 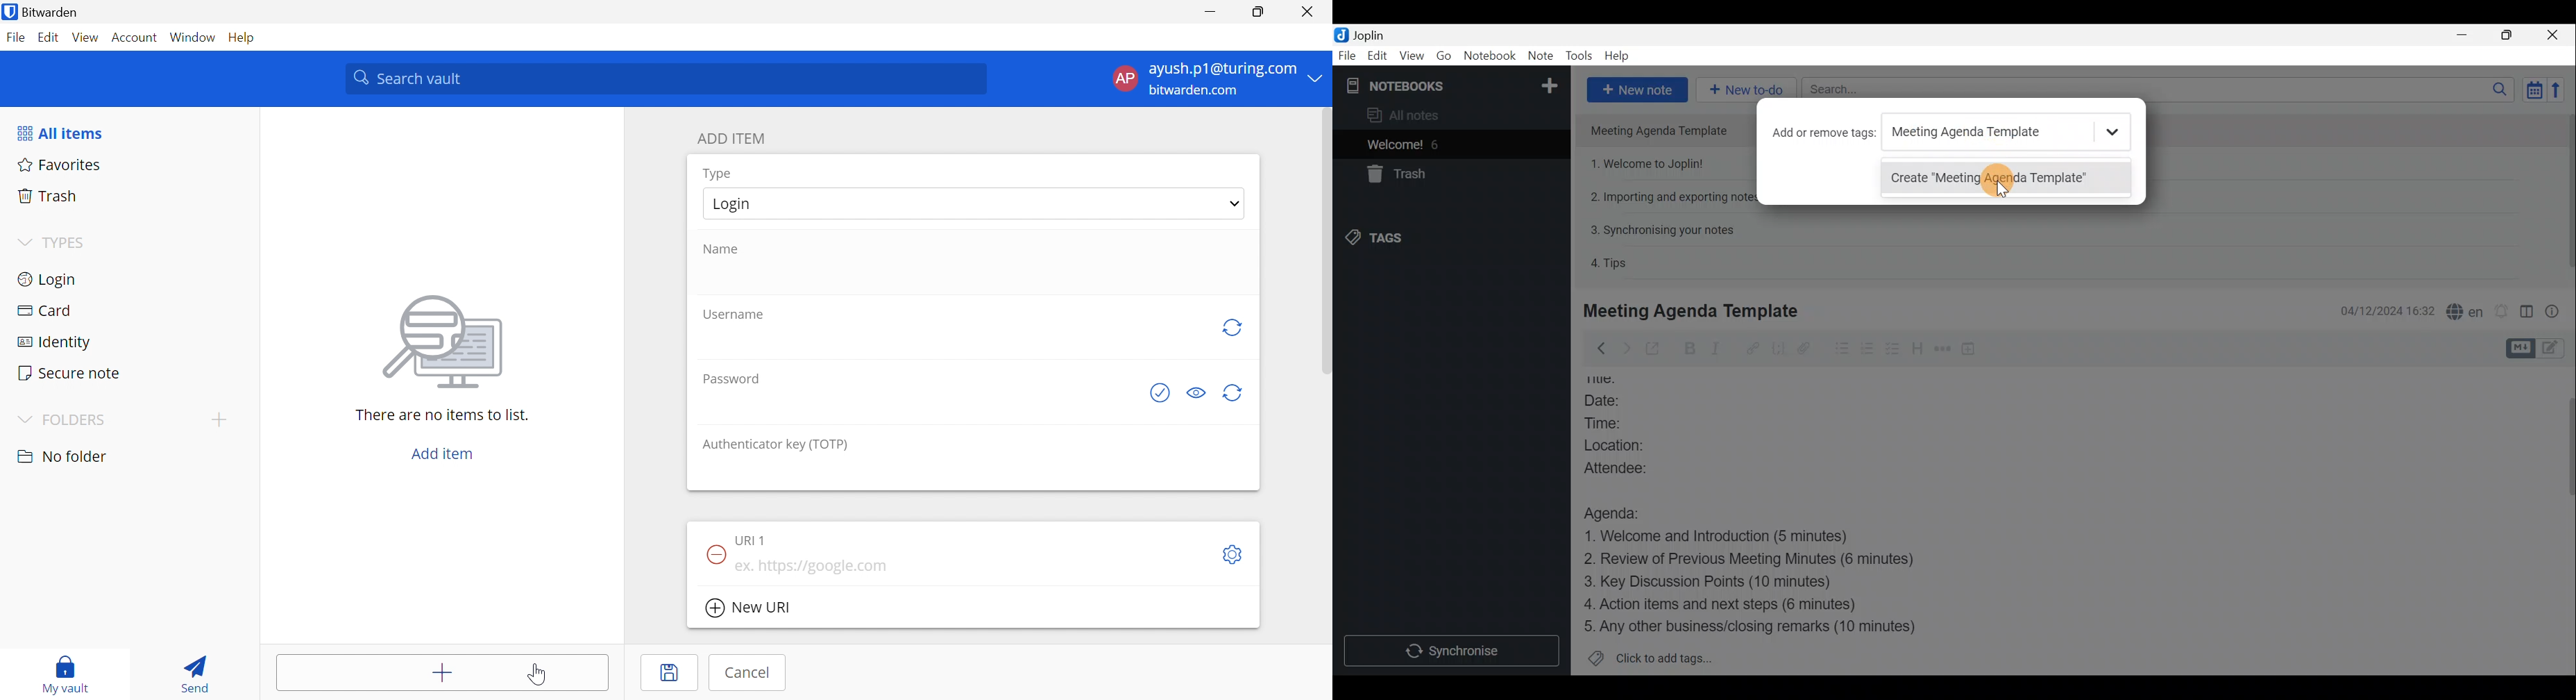 What do you see at coordinates (2007, 136) in the screenshot?
I see `Meeting Agenda Template` at bounding box center [2007, 136].